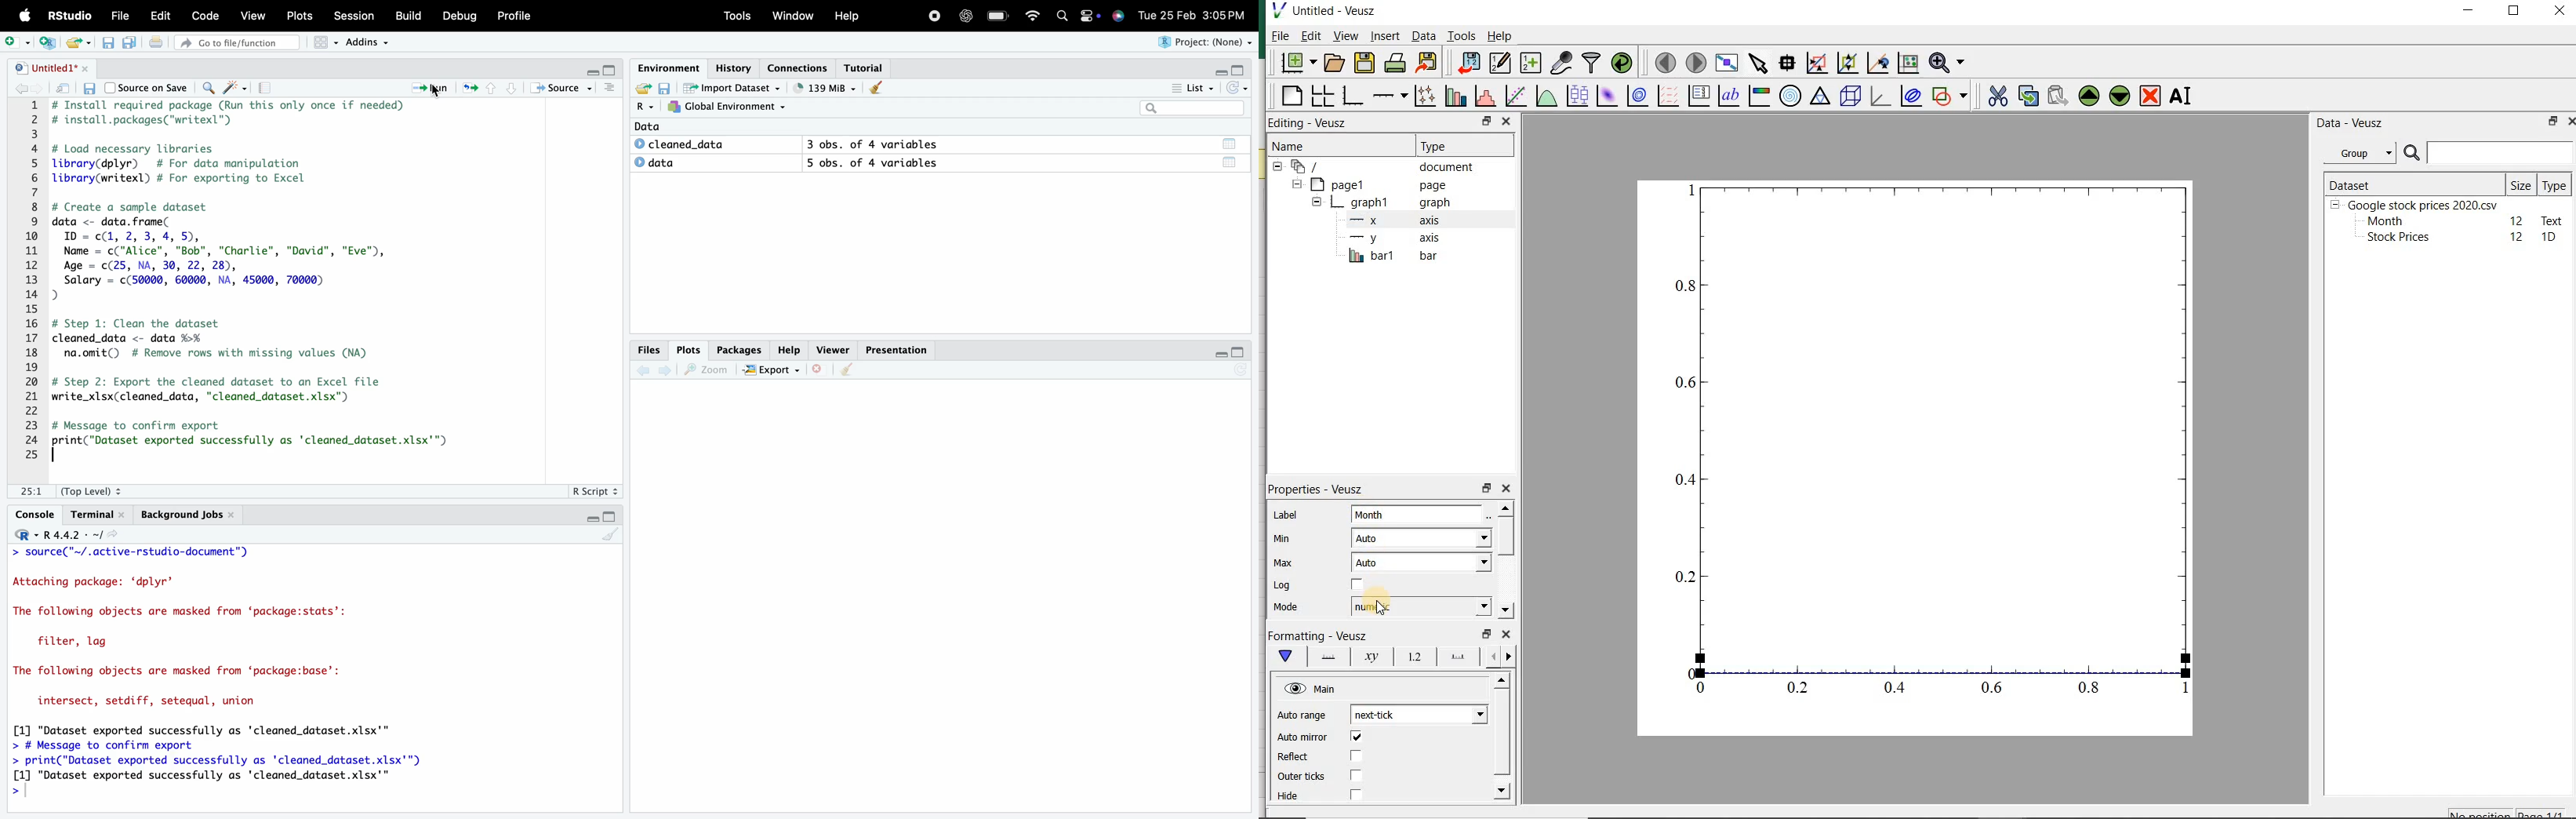 This screenshot has width=2576, height=840. I want to click on Workspace panes, so click(323, 43).